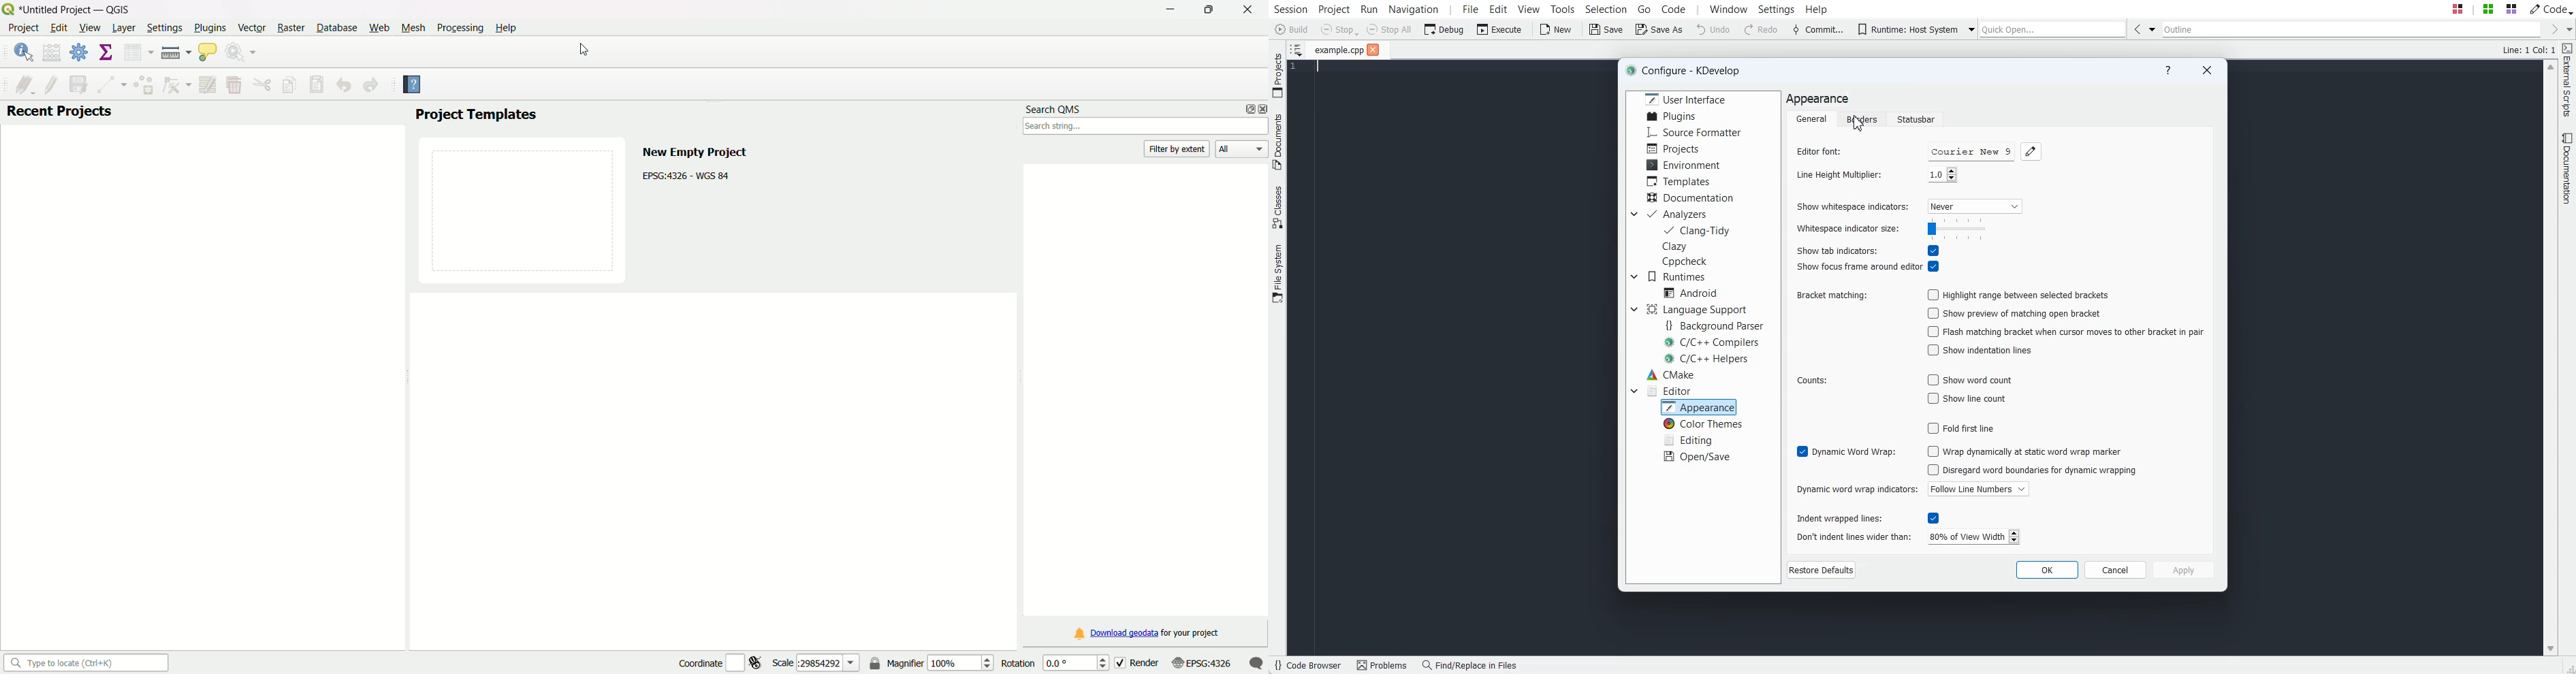 The height and width of the screenshot is (700, 2576). What do you see at coordinates (58, 28) in the screenshot?
I see `Edit` at bounding box center [58, 28].